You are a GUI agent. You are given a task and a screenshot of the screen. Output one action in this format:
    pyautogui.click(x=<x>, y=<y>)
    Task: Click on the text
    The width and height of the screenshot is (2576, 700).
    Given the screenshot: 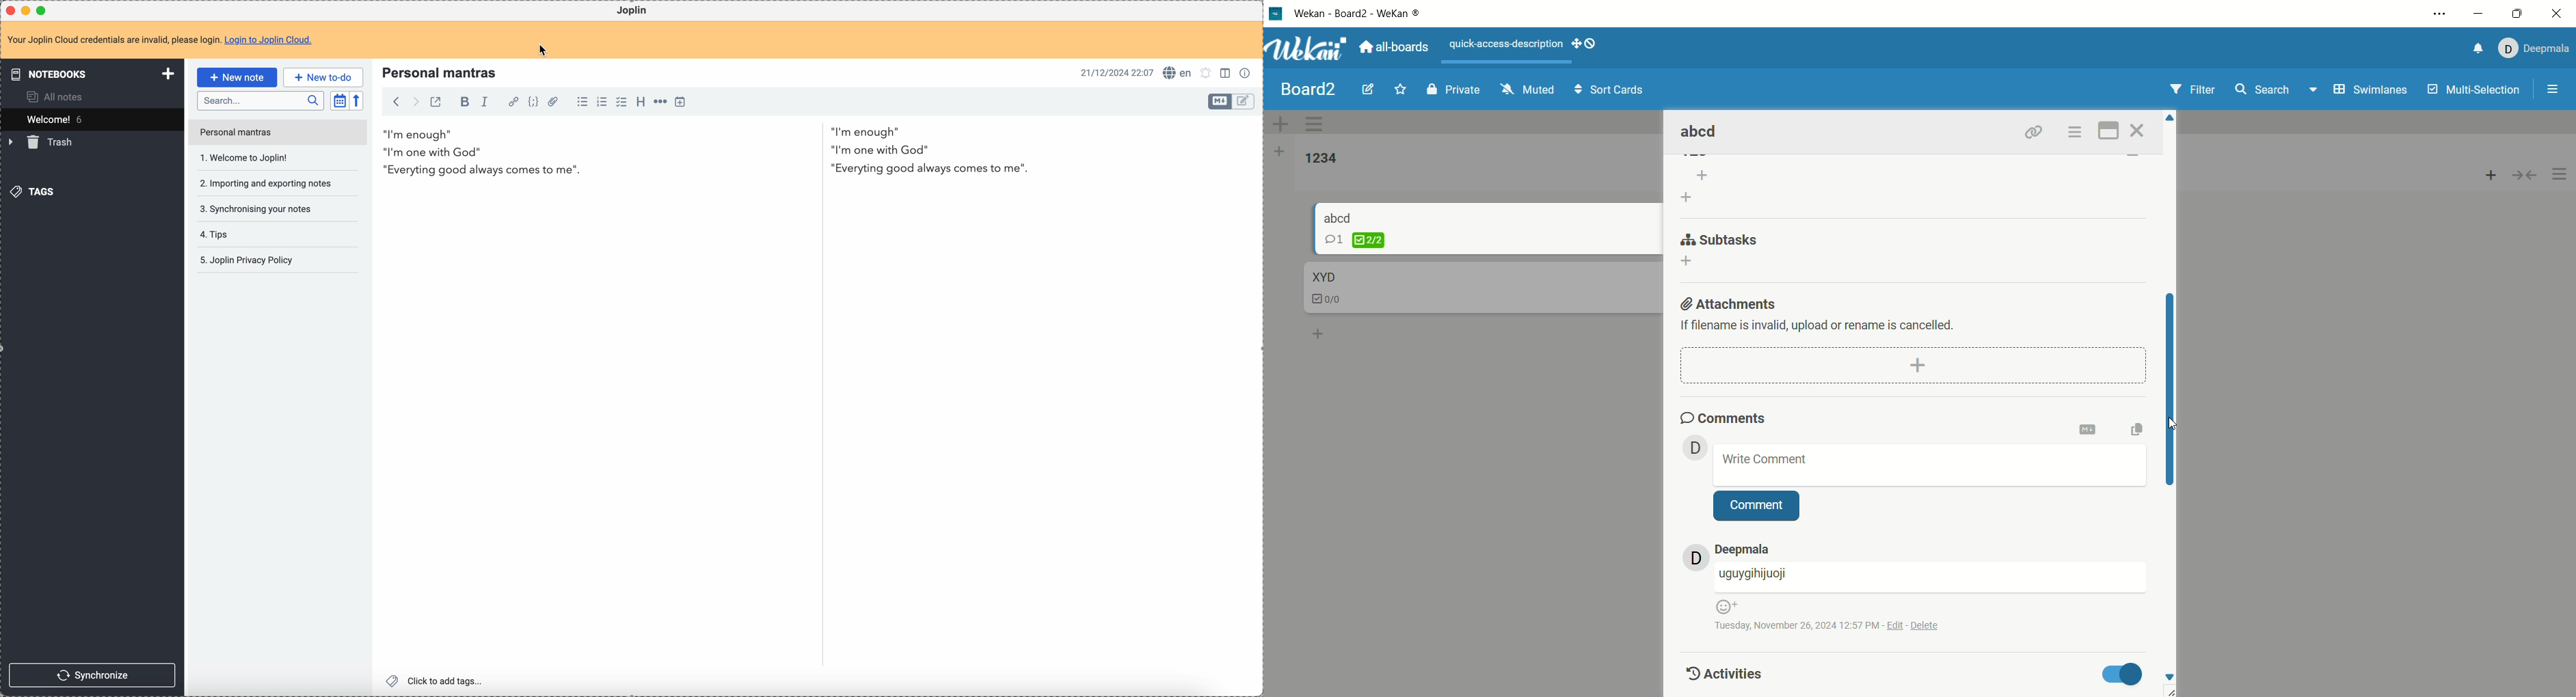 What is the action you would take?
    pyautogui.click(x=1507, y=45)
    